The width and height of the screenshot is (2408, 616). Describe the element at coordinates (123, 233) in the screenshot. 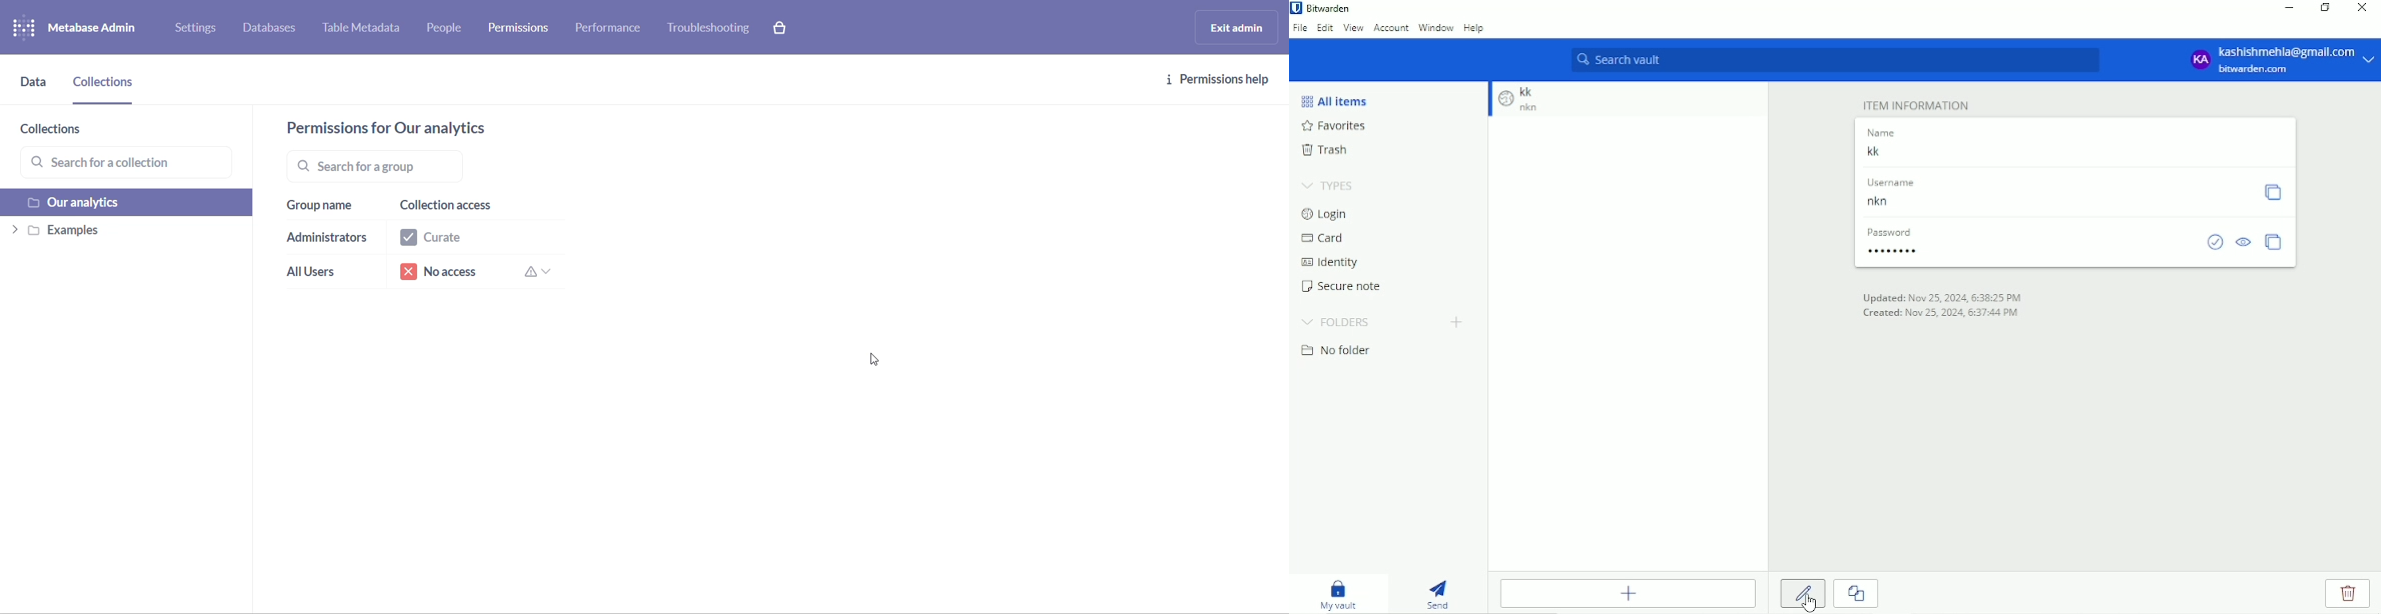

I see `examples` at that location.